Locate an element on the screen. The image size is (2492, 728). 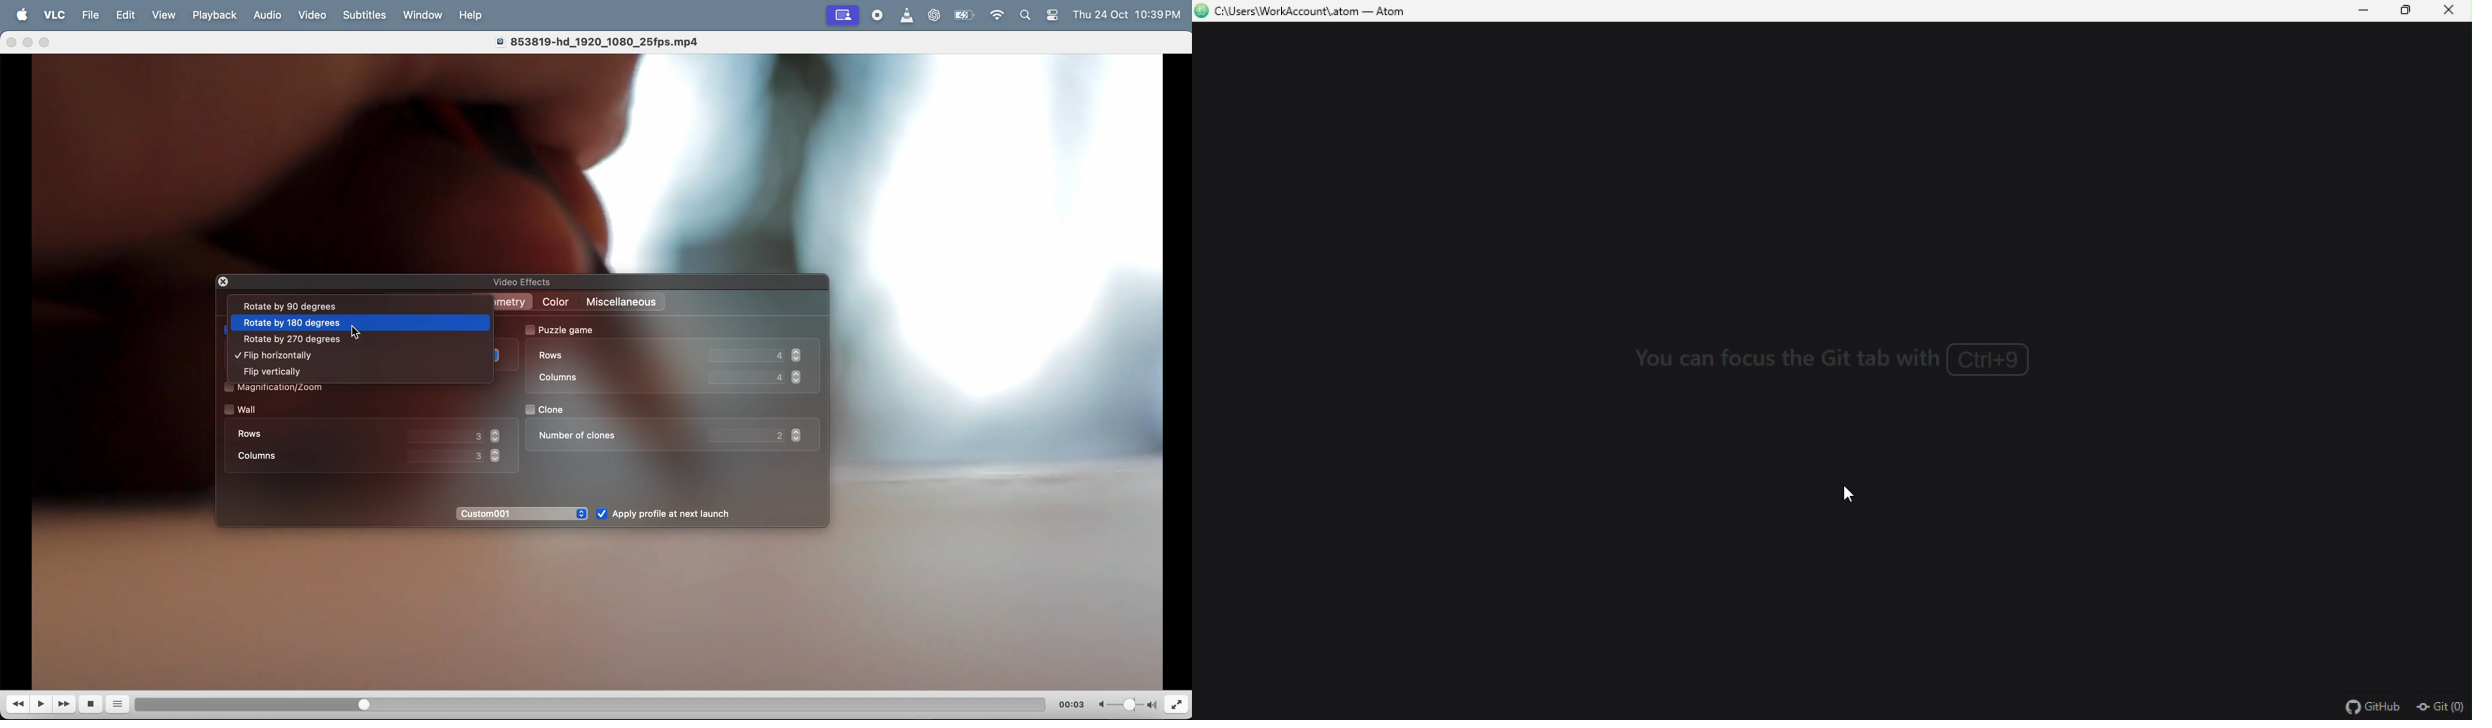
git is located at coordinates (2442, 709).